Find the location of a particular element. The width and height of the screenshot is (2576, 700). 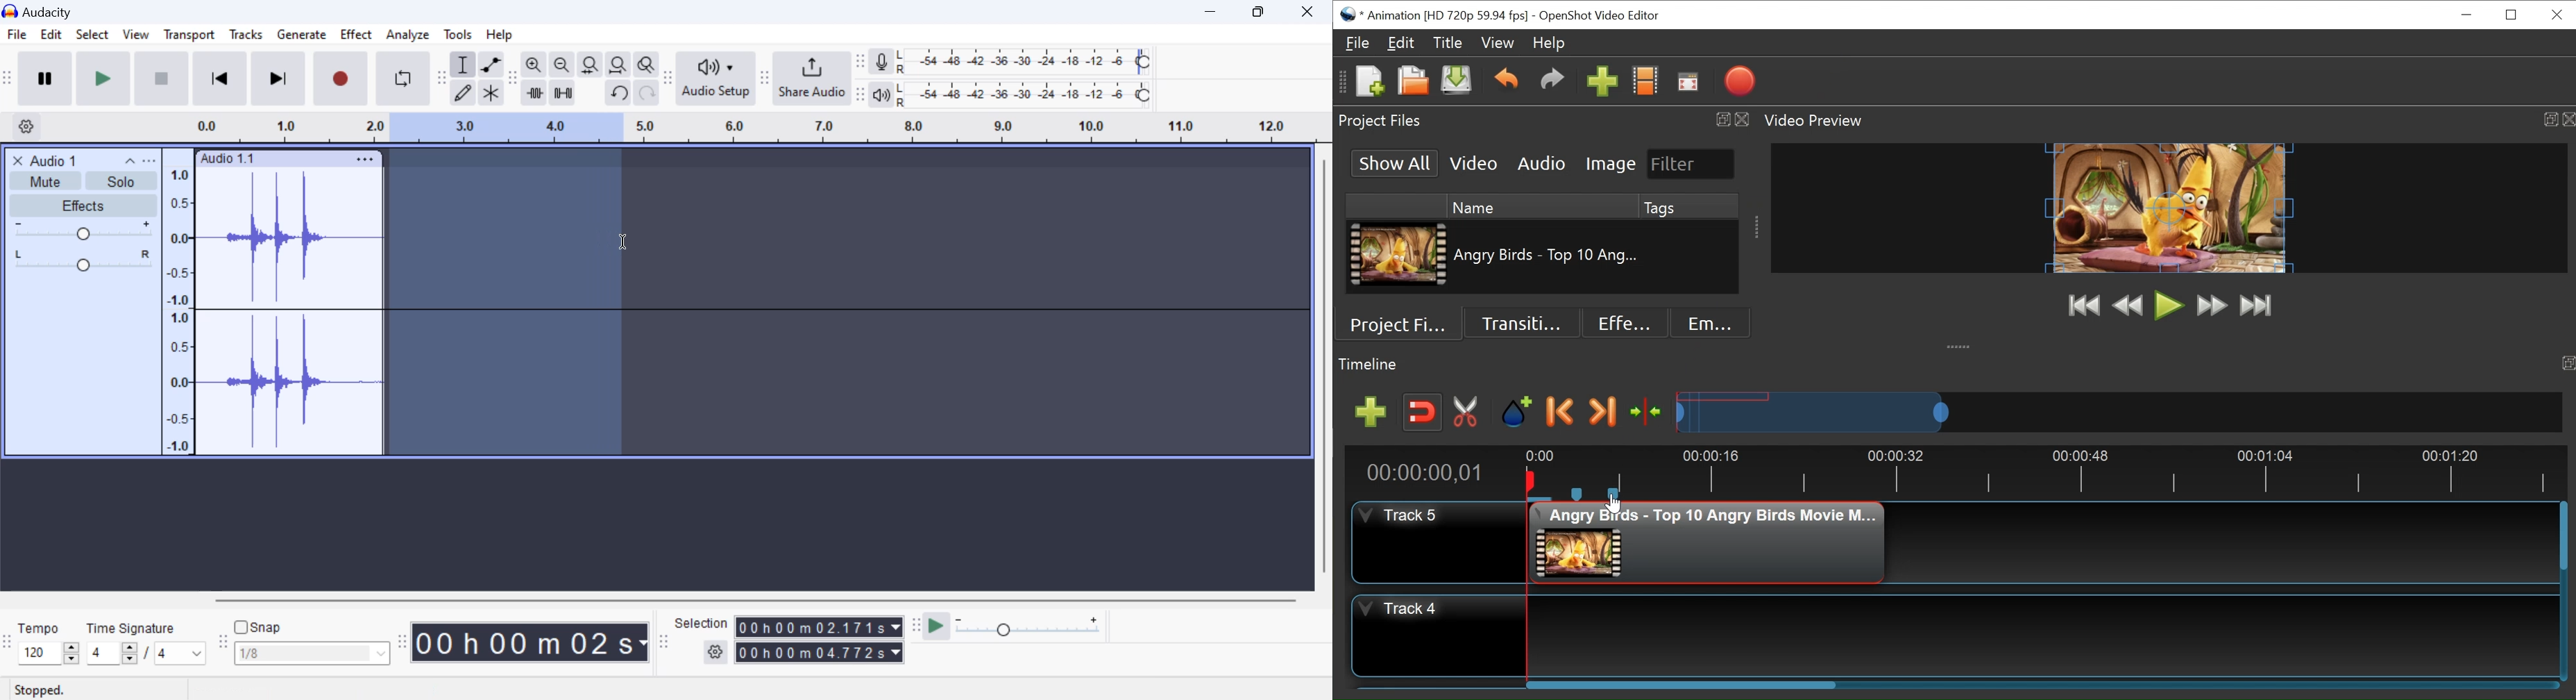

Analyze is located at coordinates (408, 35).